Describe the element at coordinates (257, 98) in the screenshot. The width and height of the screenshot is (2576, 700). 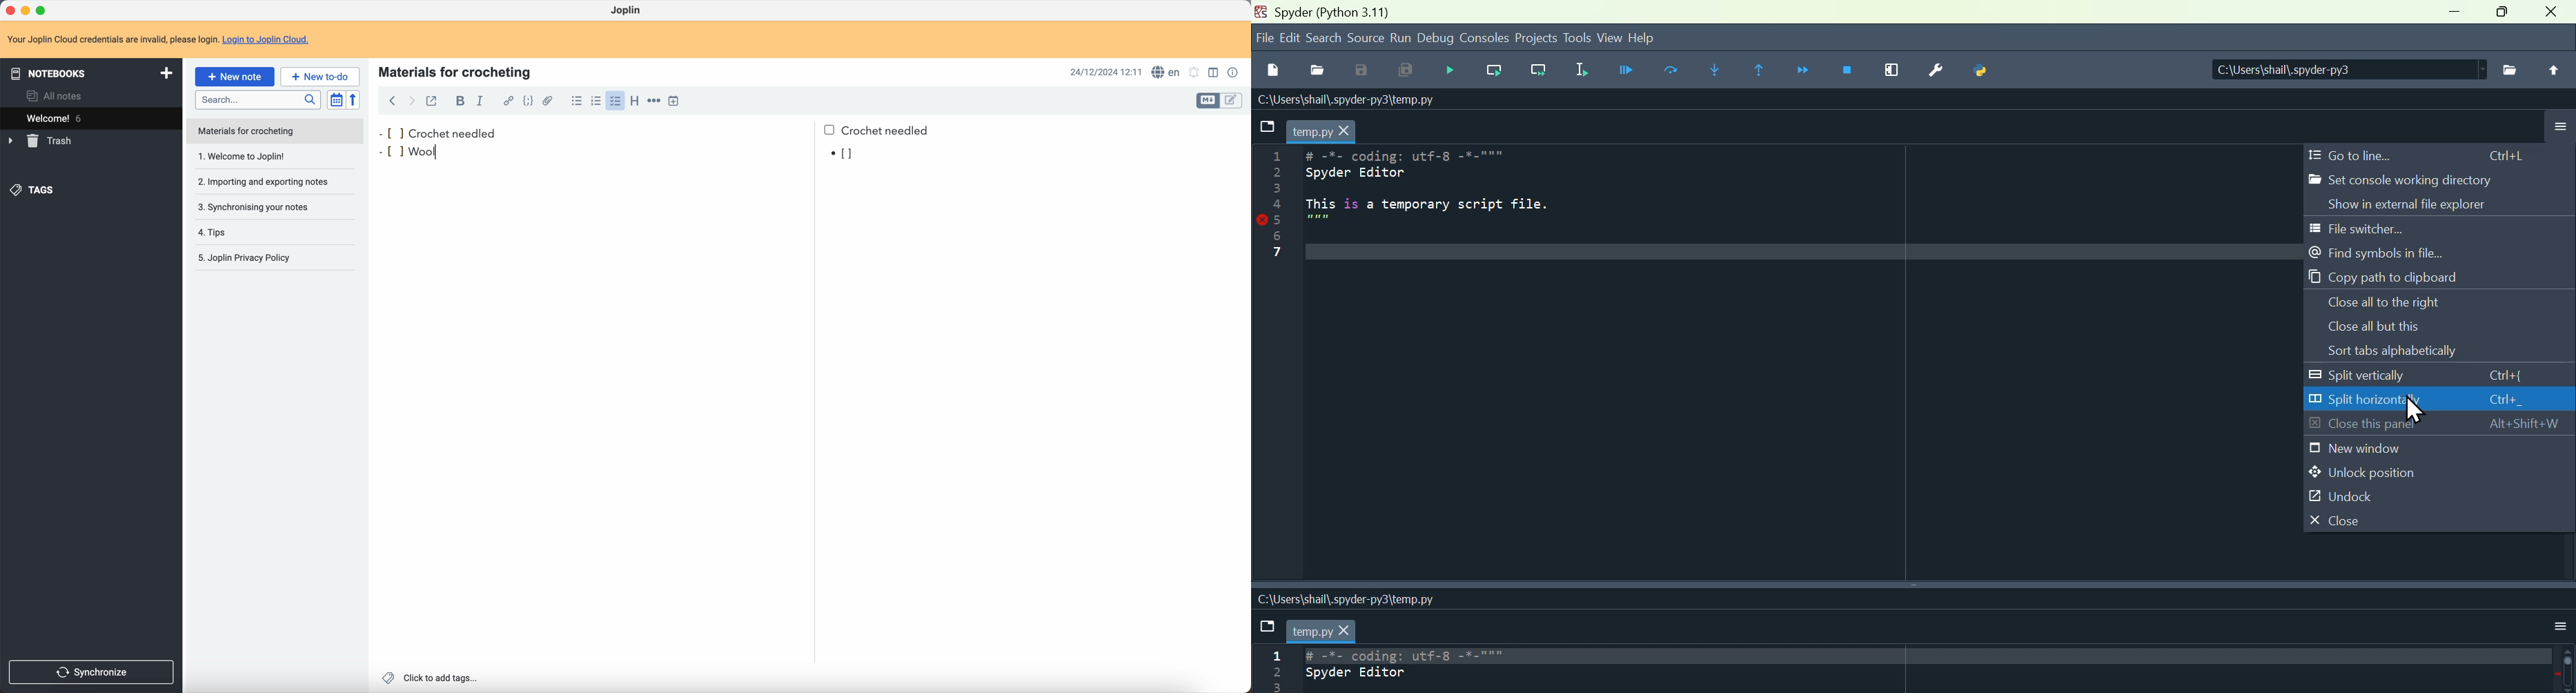
I see `search bar` at that location.